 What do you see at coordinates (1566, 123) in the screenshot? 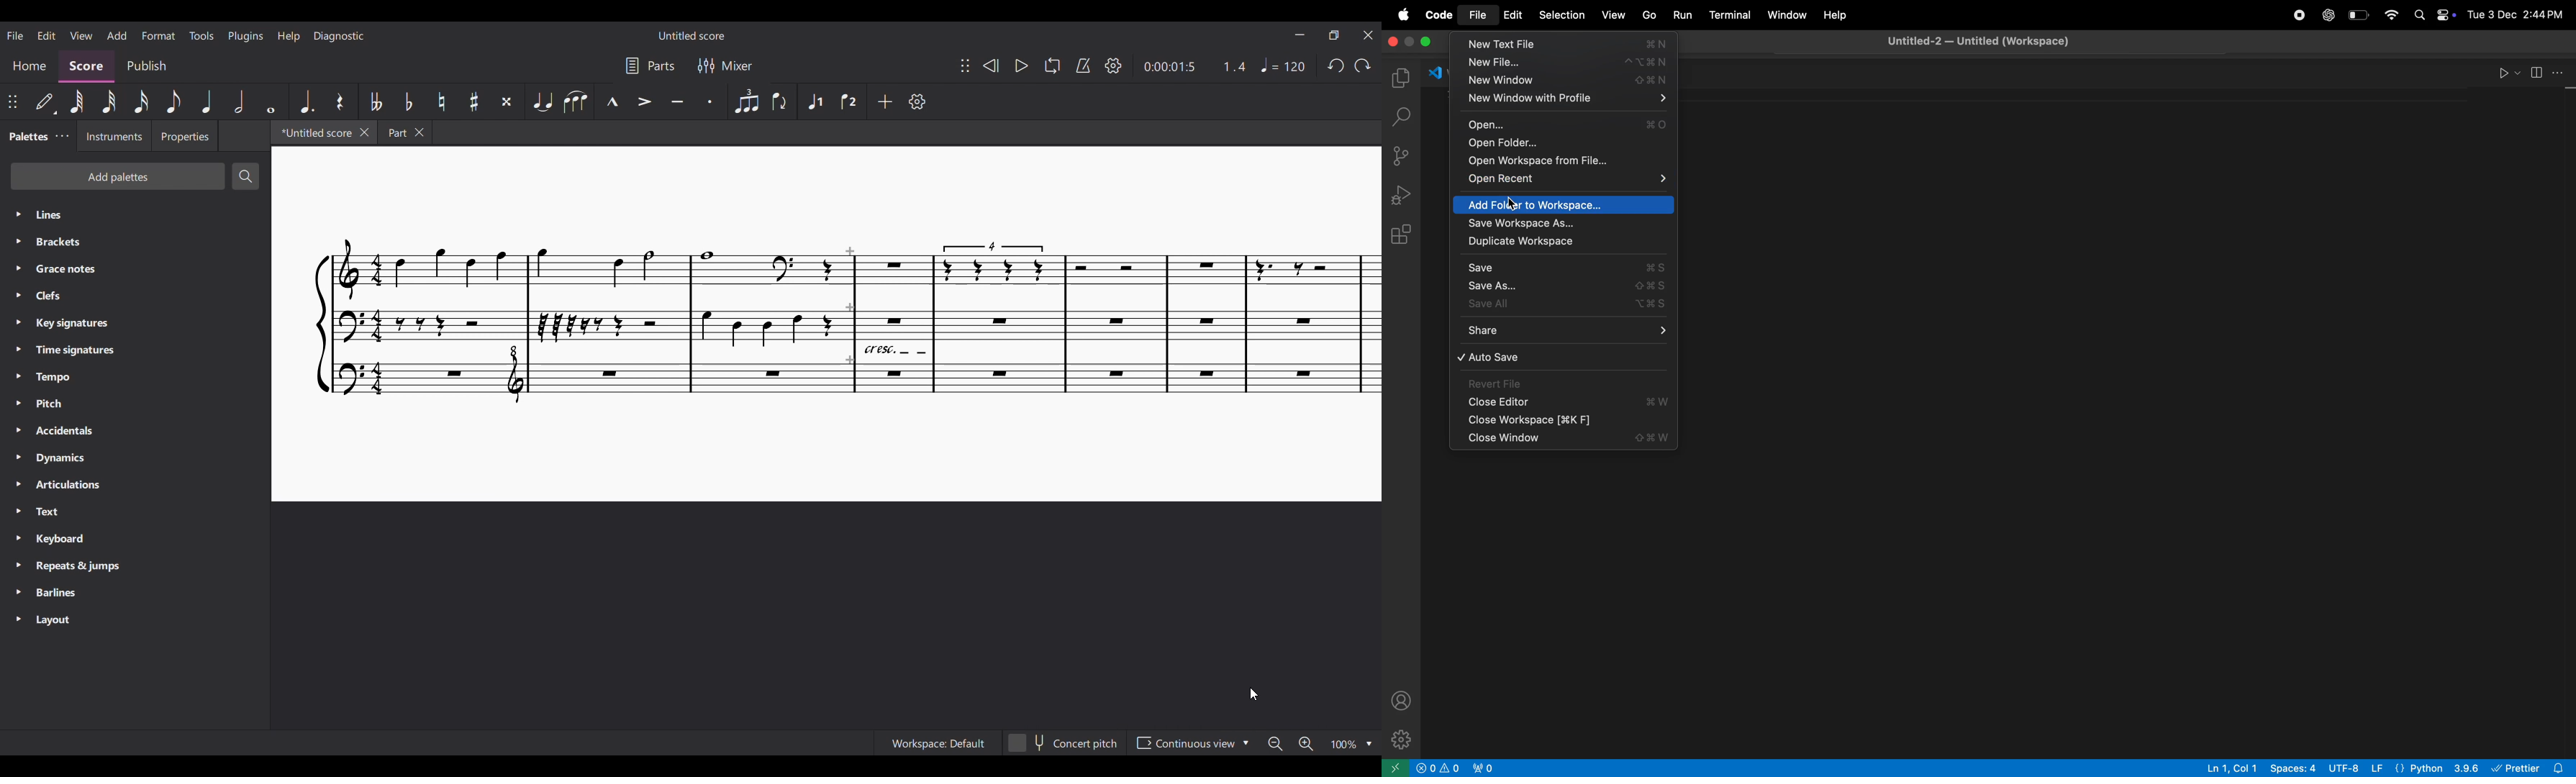
I see `open` at bounding box center [1566, 123].